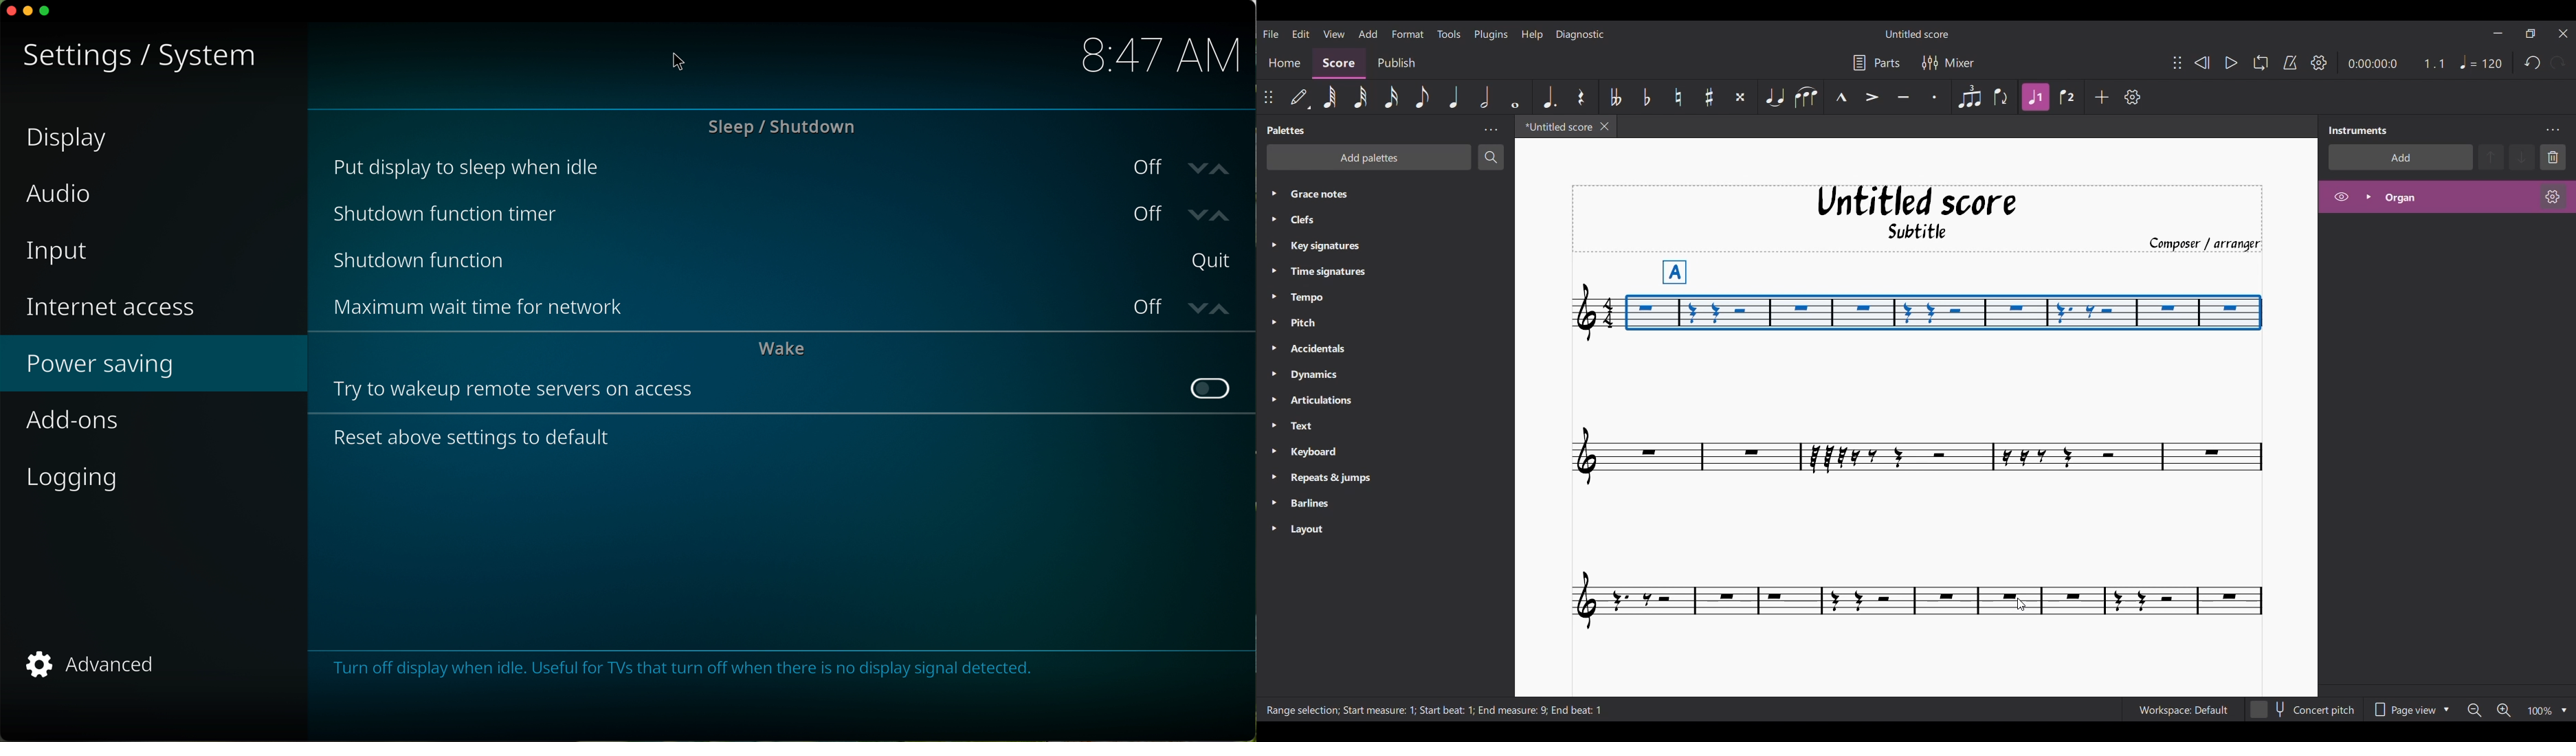 The width and height of the screenshot is (2576, 756). Describe the element at coordinates (2203, 243) in the screenshot. I see `Composer/arranger` at that location.